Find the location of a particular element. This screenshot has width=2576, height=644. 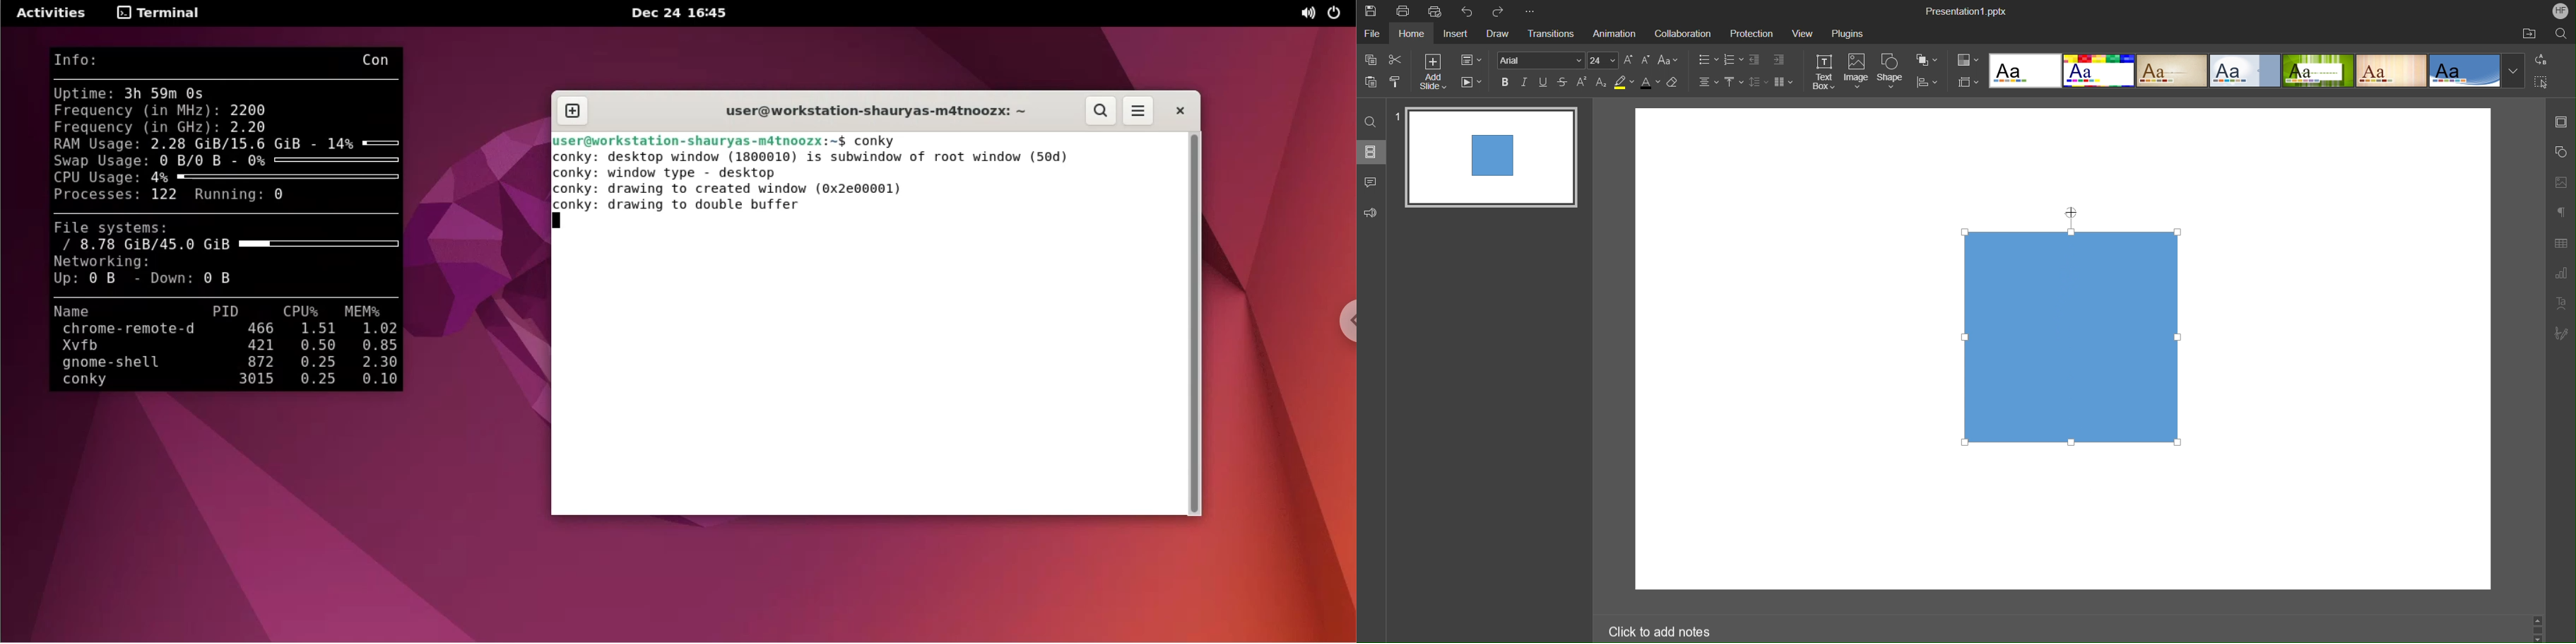

Align is located at coordinates (1928, 82).